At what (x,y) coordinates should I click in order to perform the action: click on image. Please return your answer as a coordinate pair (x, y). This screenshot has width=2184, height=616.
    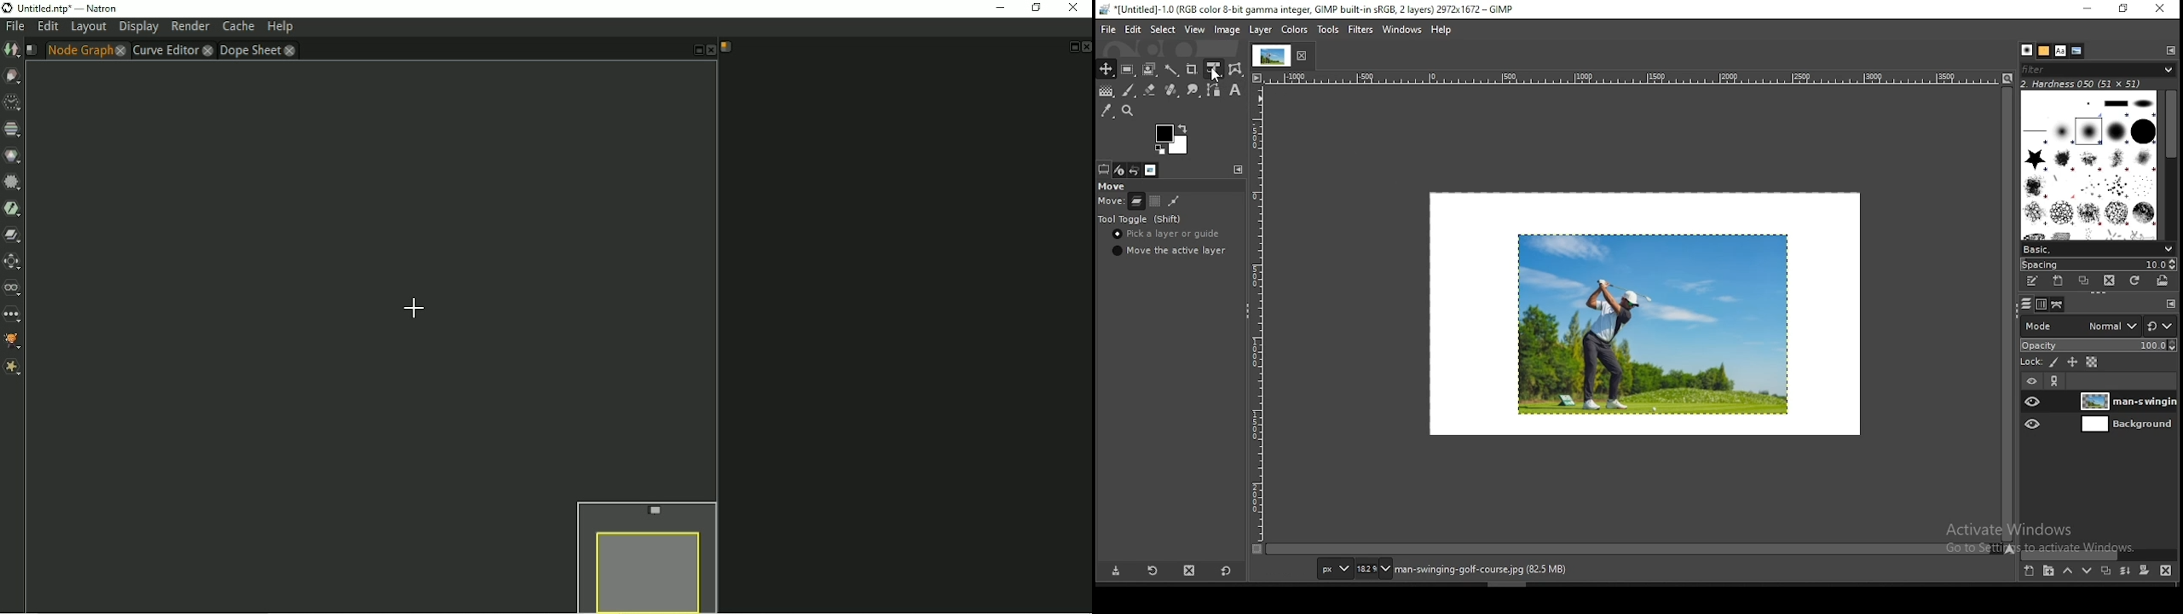
    Looking at the image, I should click on (1650, 322).